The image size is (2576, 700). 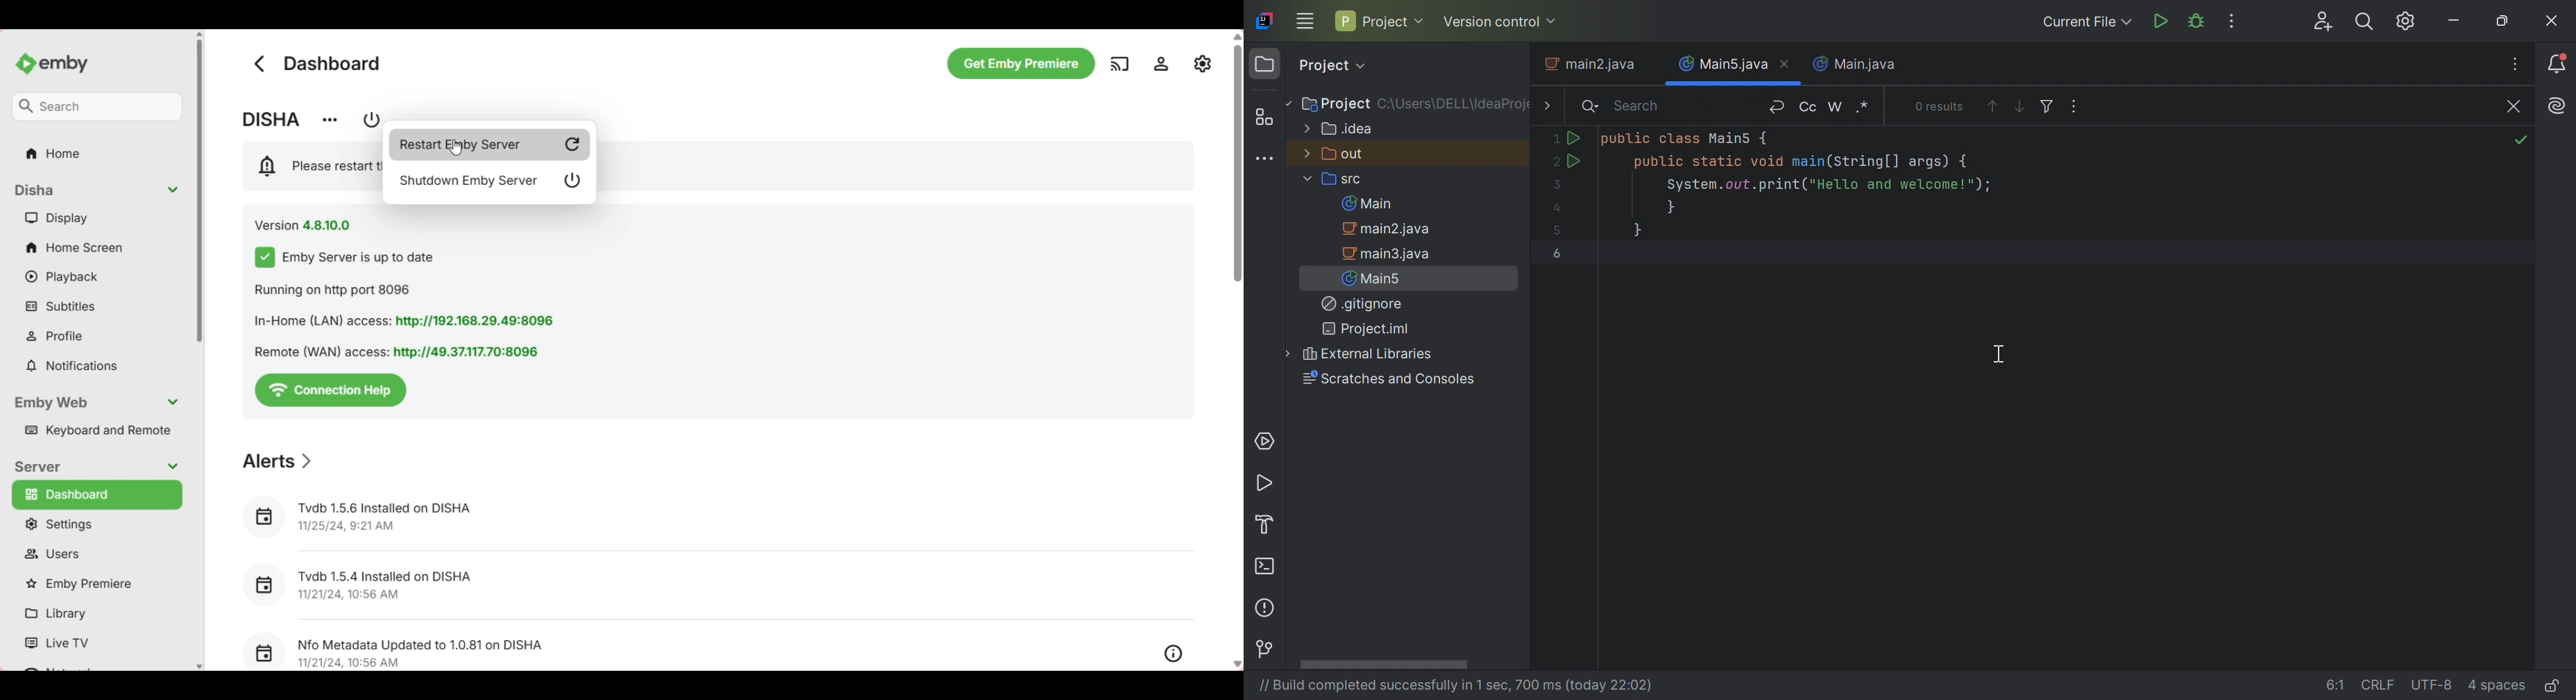 What do you see at coordinates (2497, 688) in the screenshot?
I see `indent: 4 spaces` at bounding box center [2497, 688].